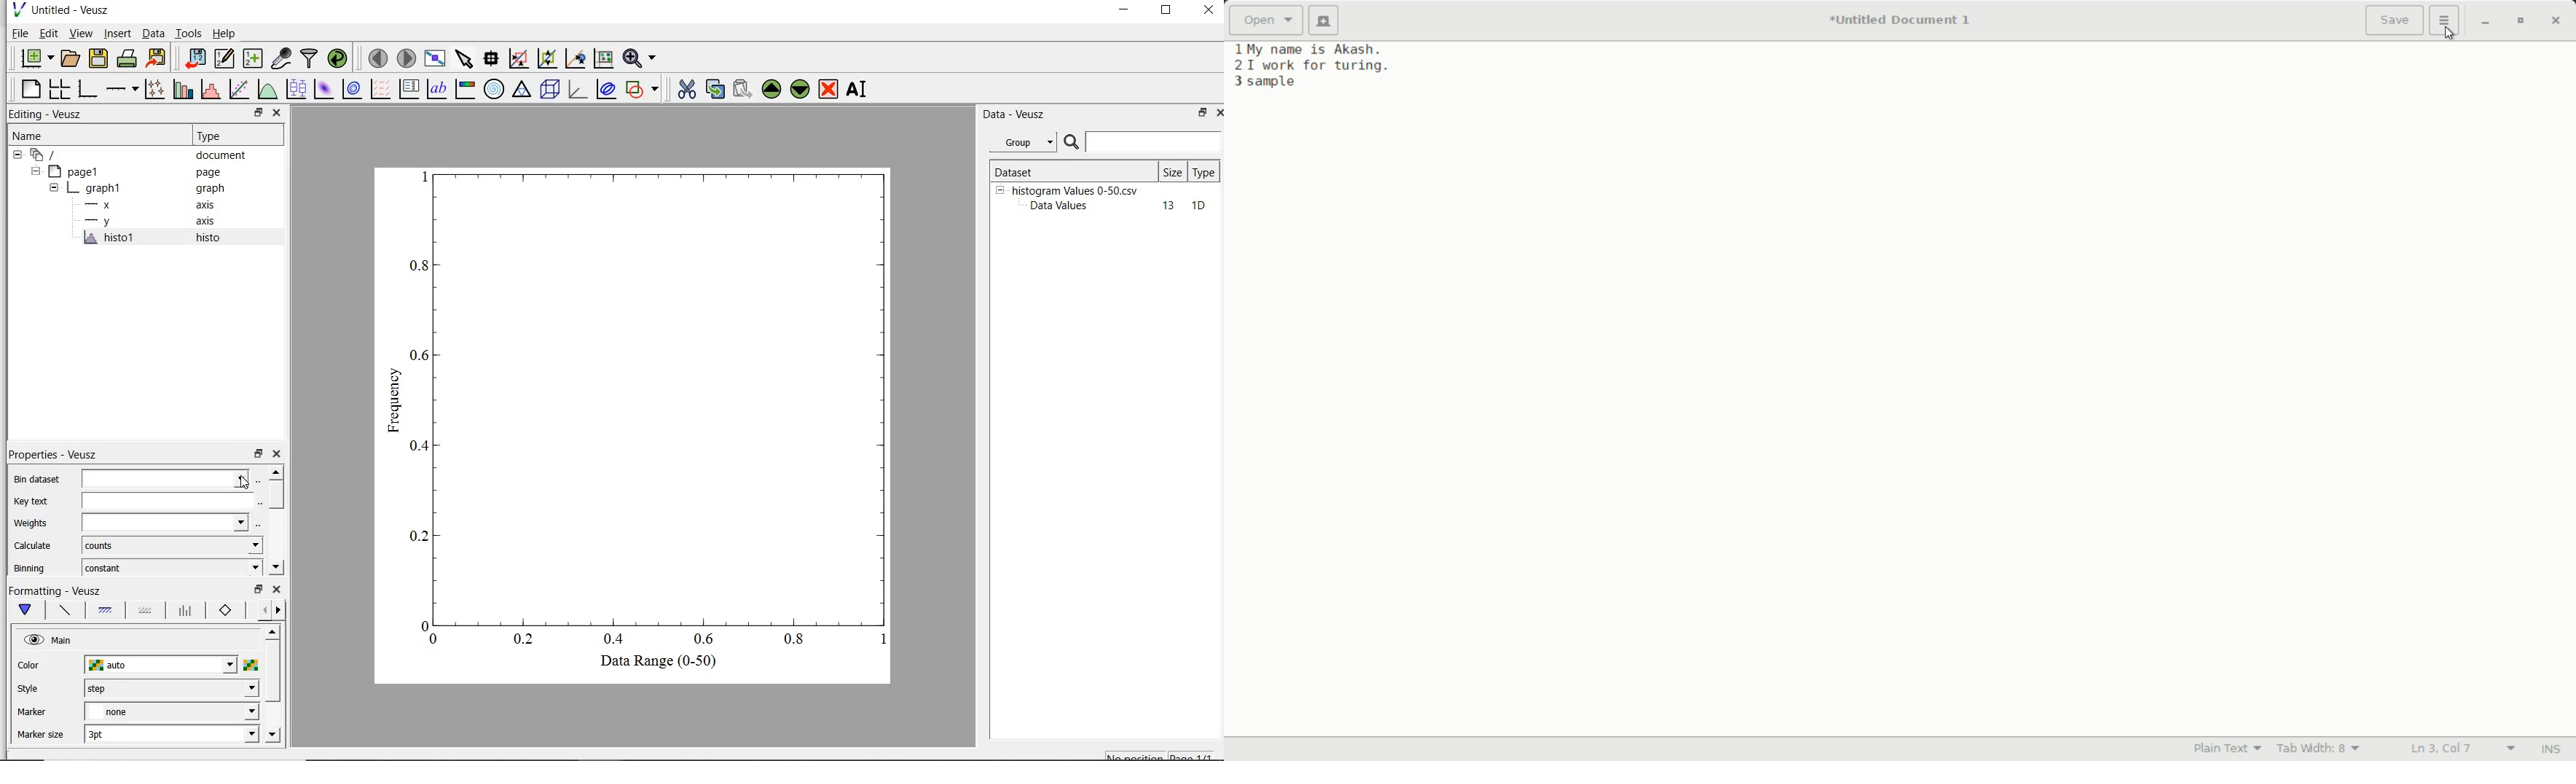 Image resolution: width=2576 pixels, height=784 pixels. What do you see at coordinates (224, 58) in the screenshot?
I see `edit and create new datasets` at bounding box center [224, 58].